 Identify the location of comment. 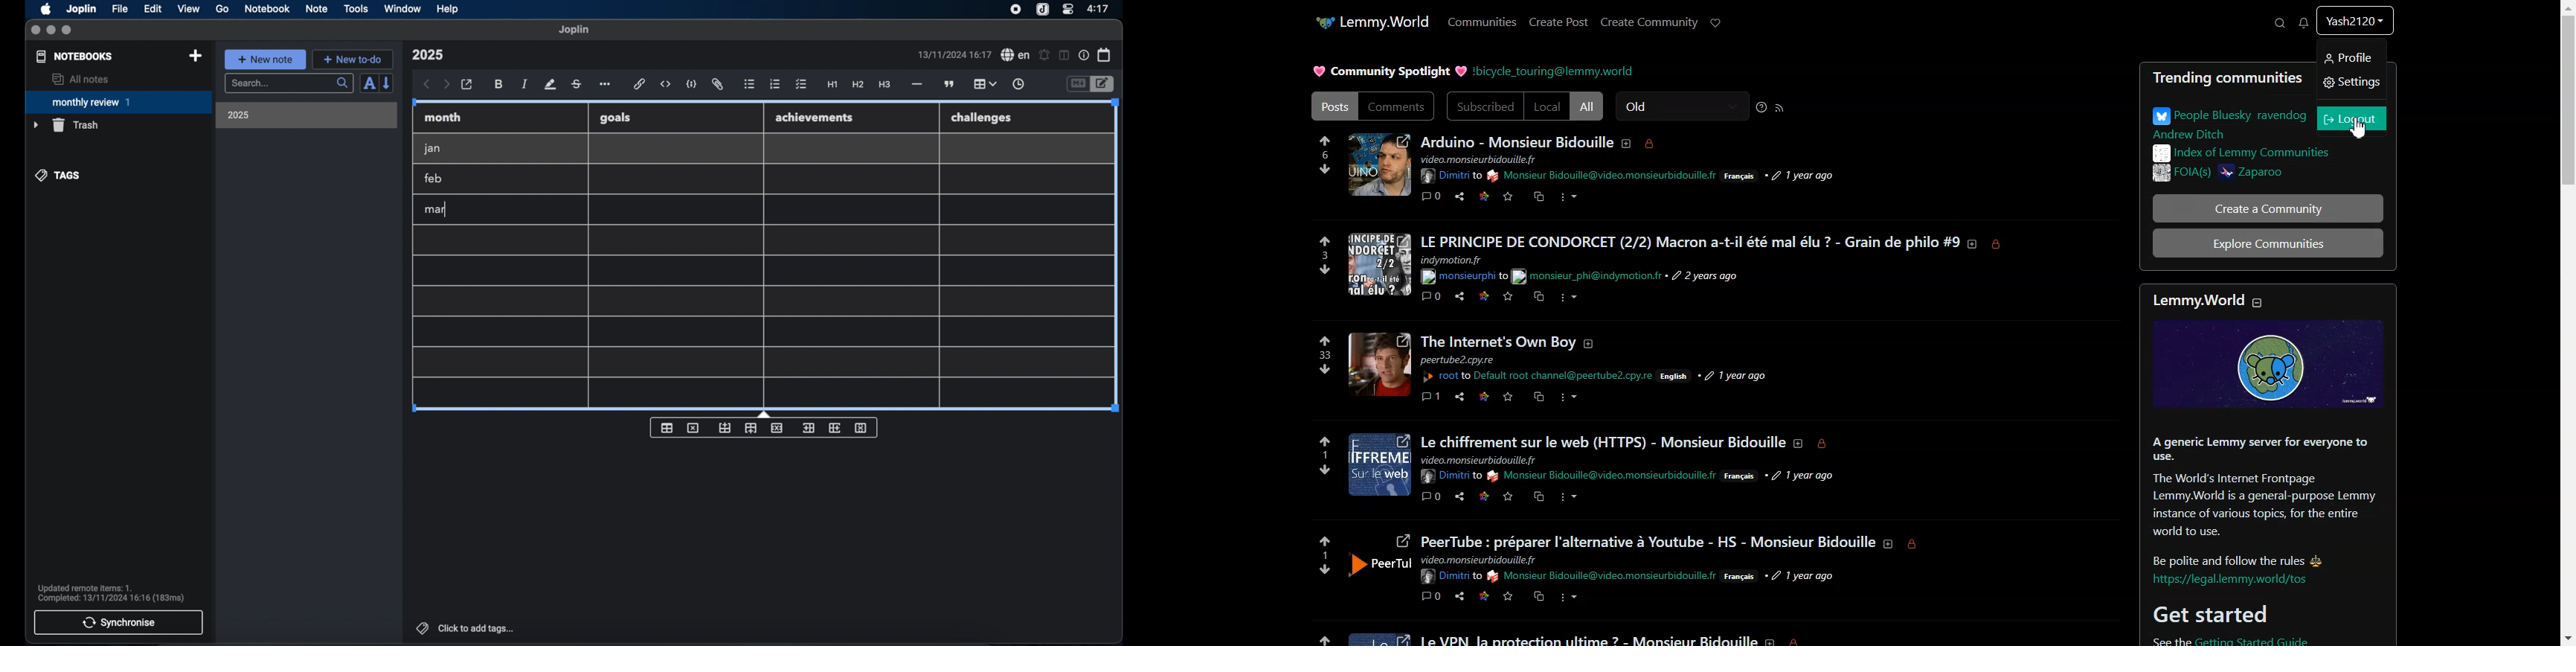
(1432, 399).